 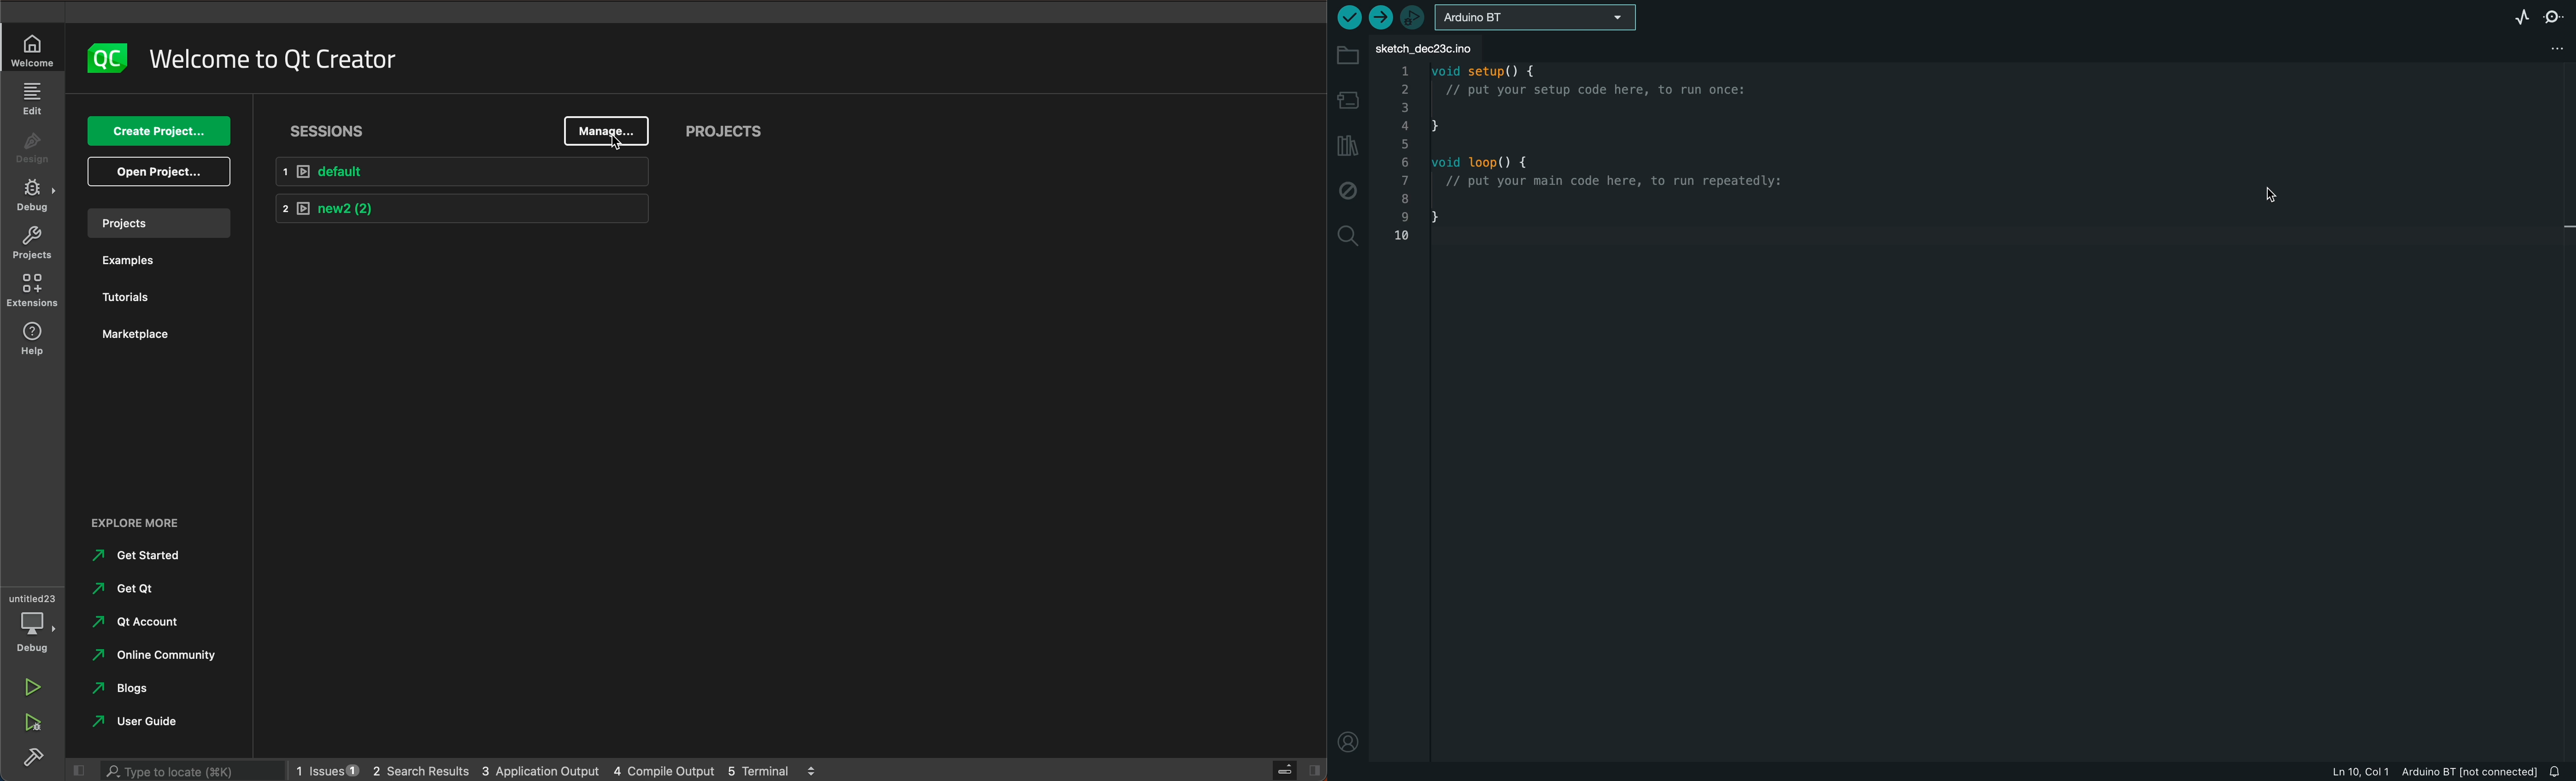 What do you see at coordinates (140, 558) in the screenshot?
I see `get started` at bounding box center [140, 558].